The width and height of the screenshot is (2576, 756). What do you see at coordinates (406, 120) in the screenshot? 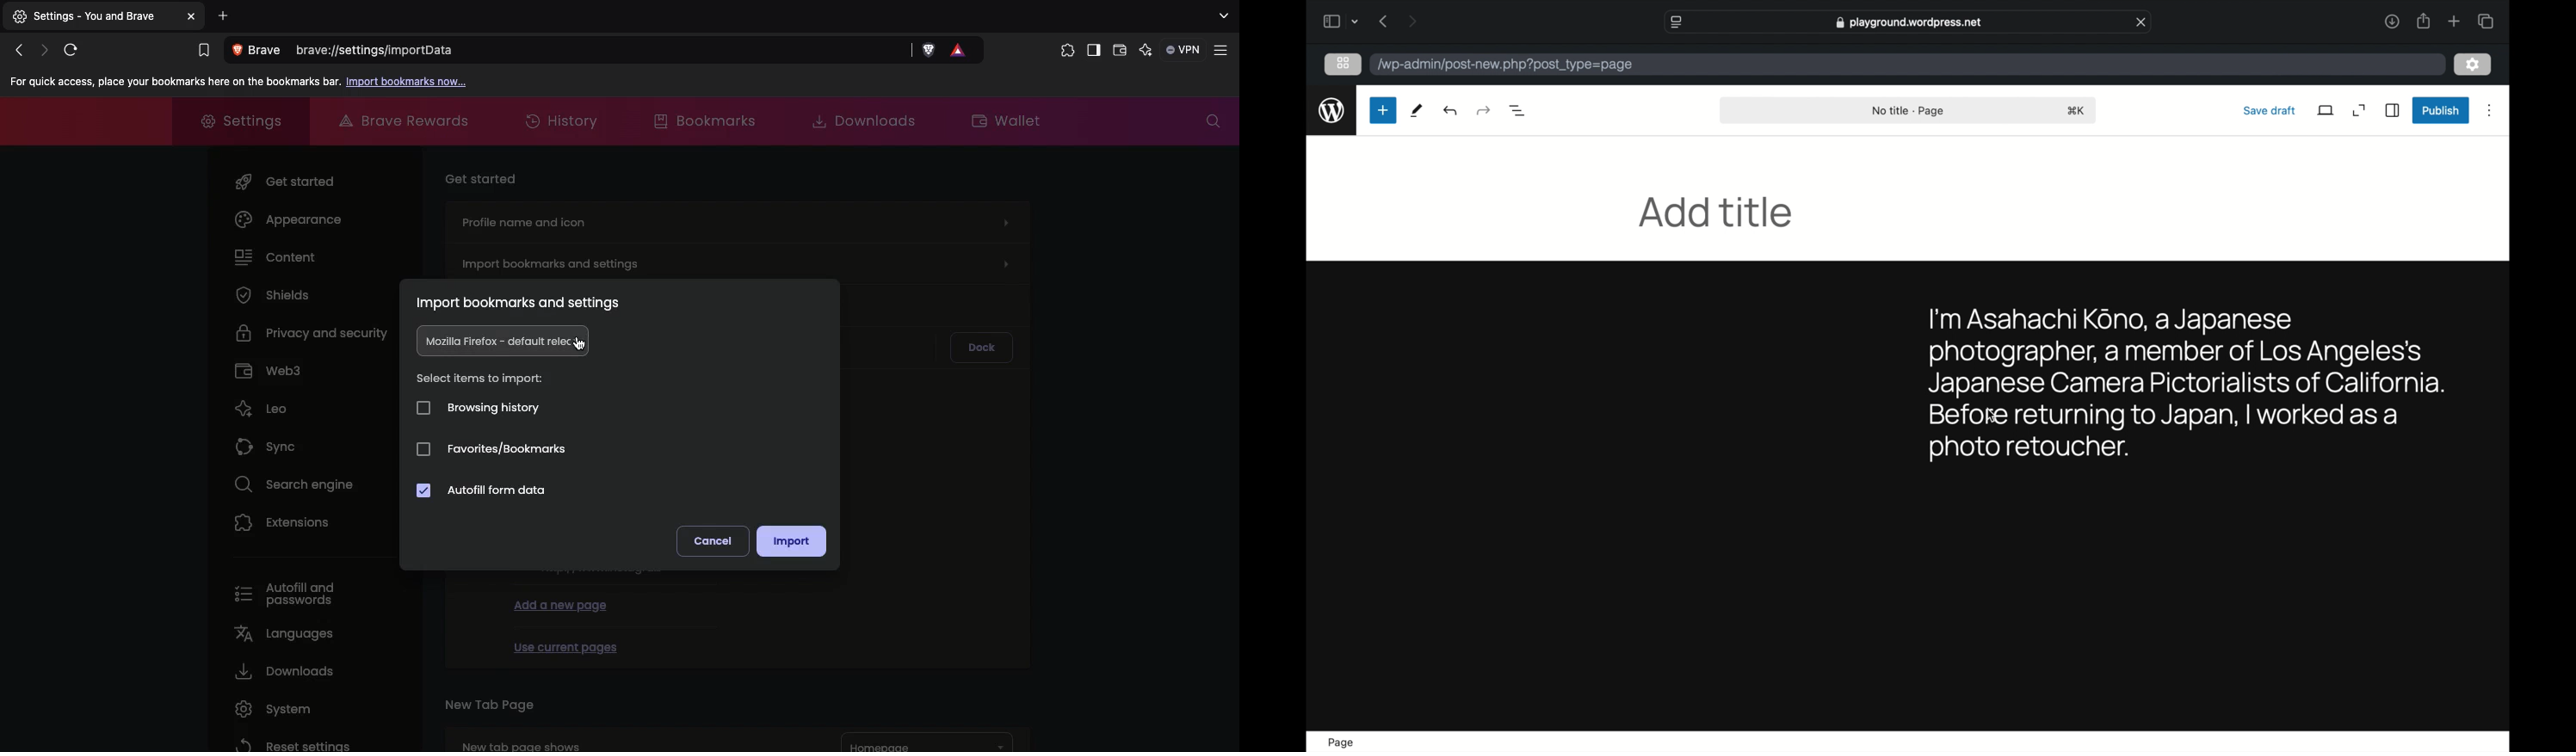
I see `Brave rewards` at bounding box center [406, 120].